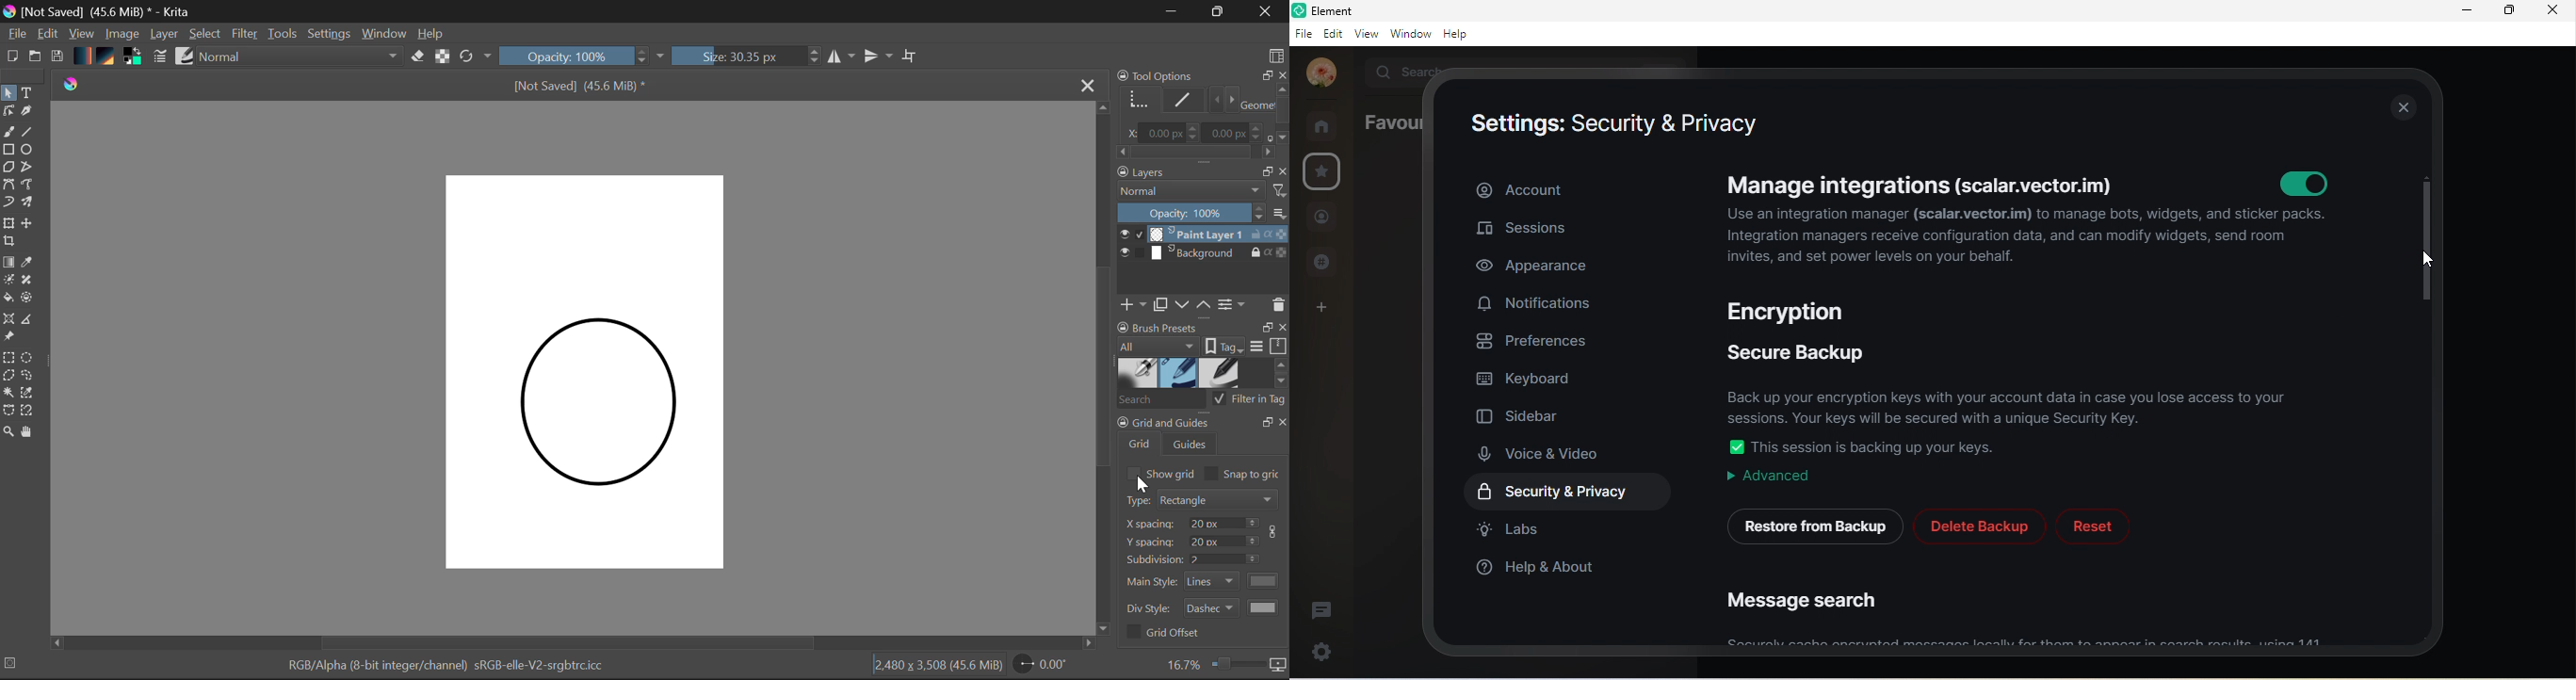 The image size is (2576, 700). What do you see at coordinates (30, 149) in the screenshot?
I see `Elipses` at bounding box center [30, 149].